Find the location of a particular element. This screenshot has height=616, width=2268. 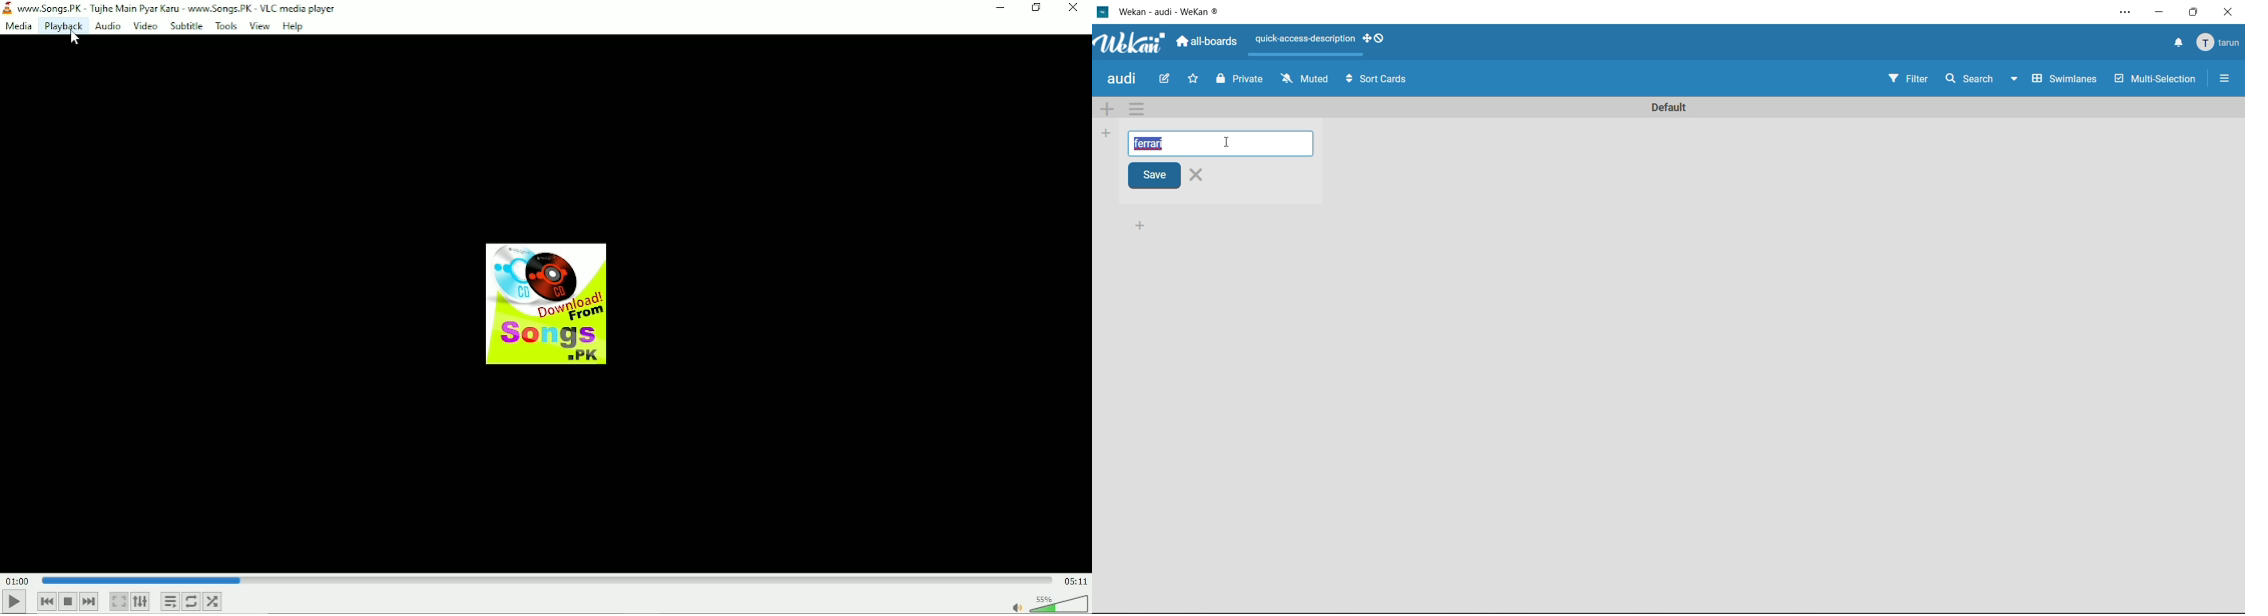

quick-access-description is located at coordinates (1303, 40).